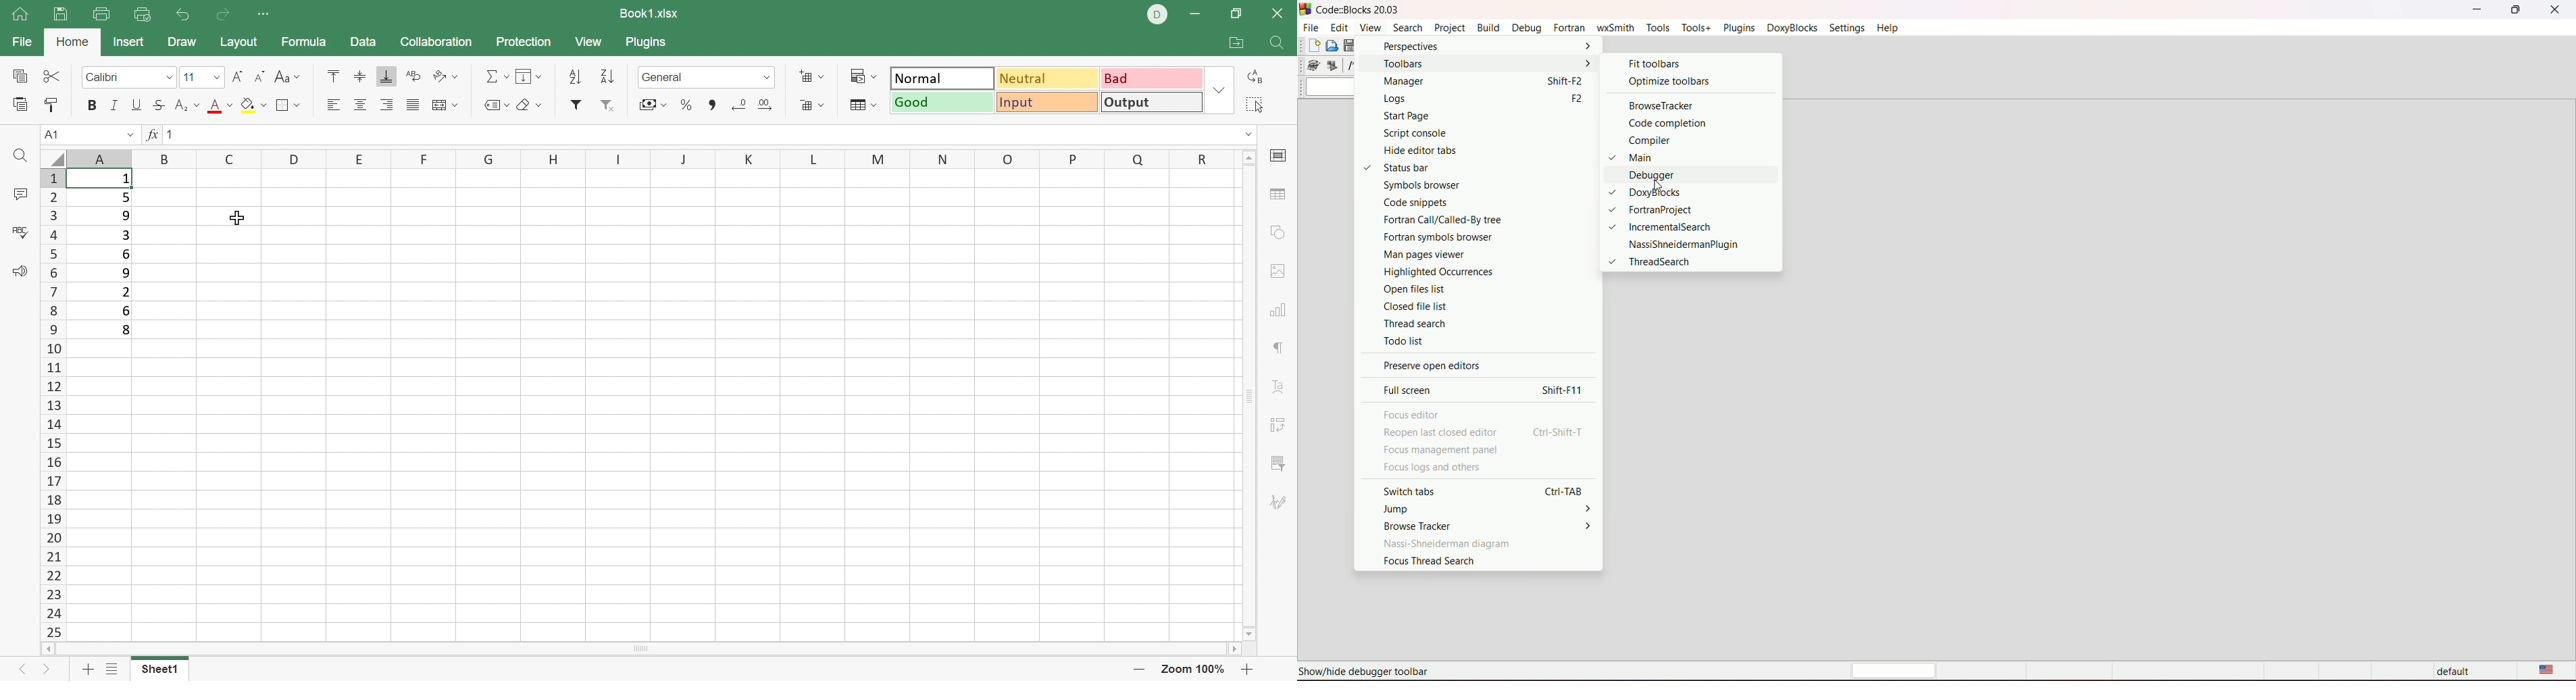  Describe the element at coordinates (118, 77) in the screenshot. I see `Font` at that location.